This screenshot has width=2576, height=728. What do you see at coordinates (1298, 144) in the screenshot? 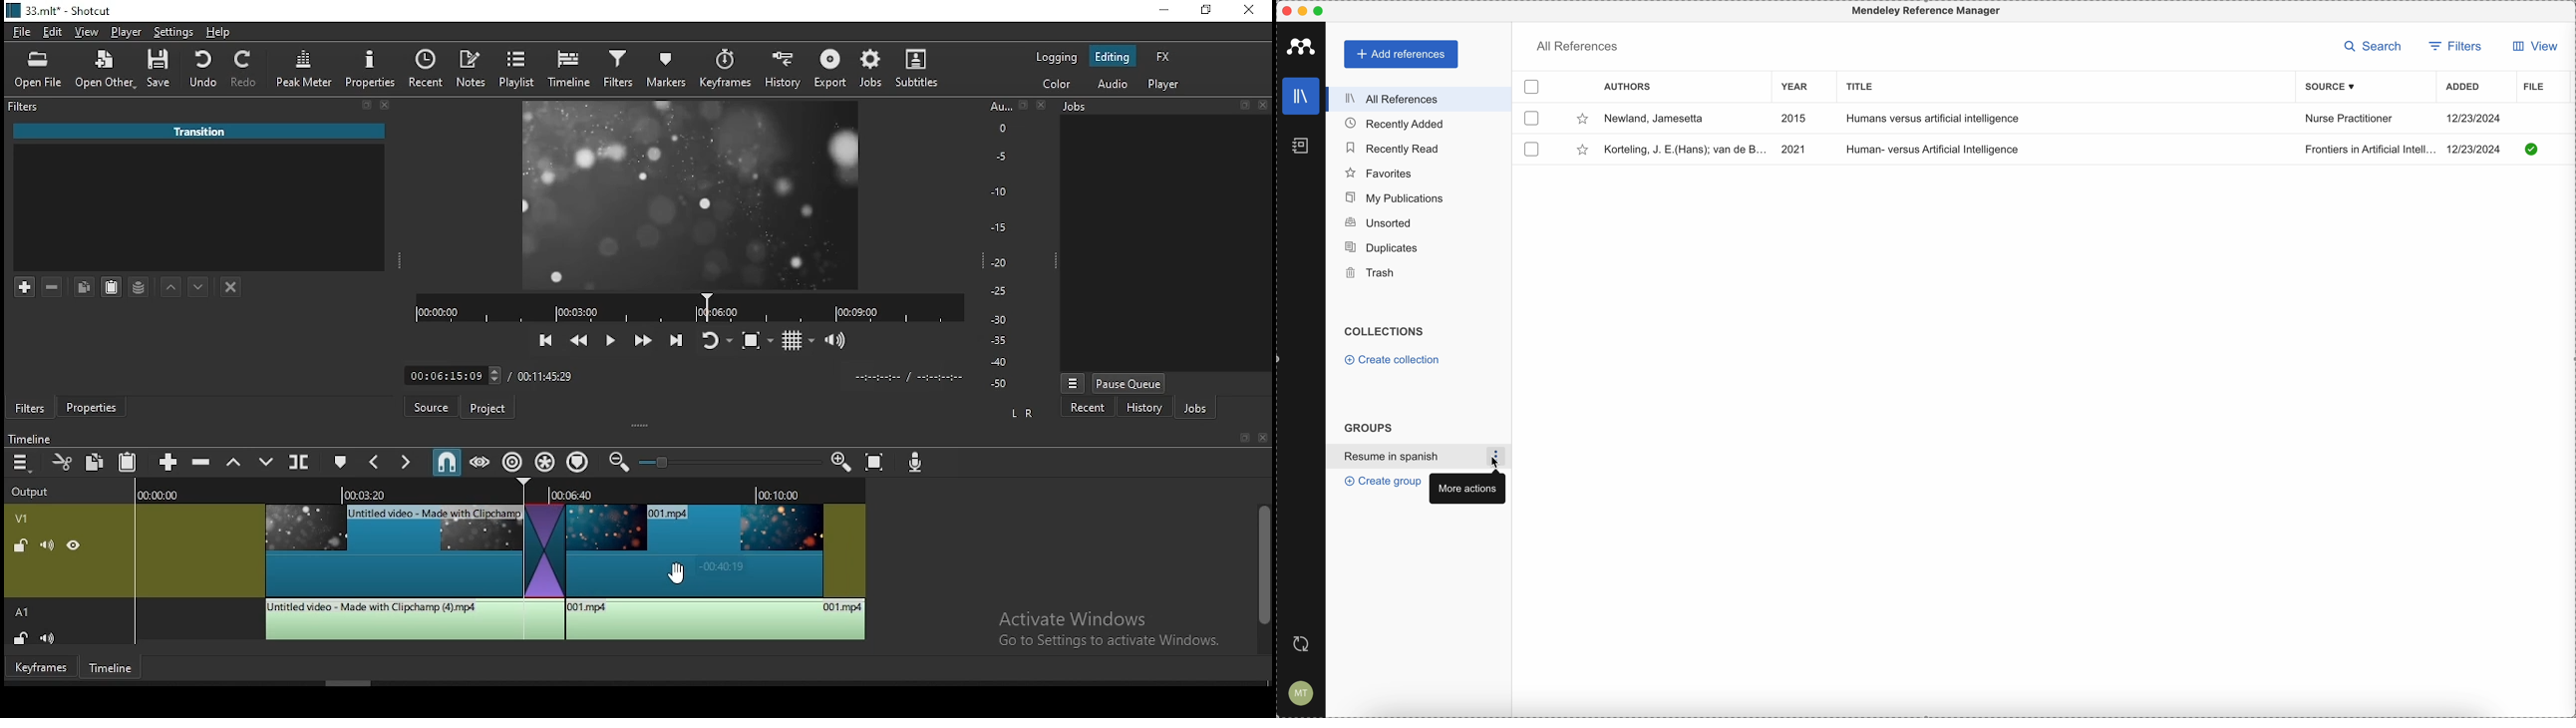
I see `notebooks` at bounding box center [1298, 144].